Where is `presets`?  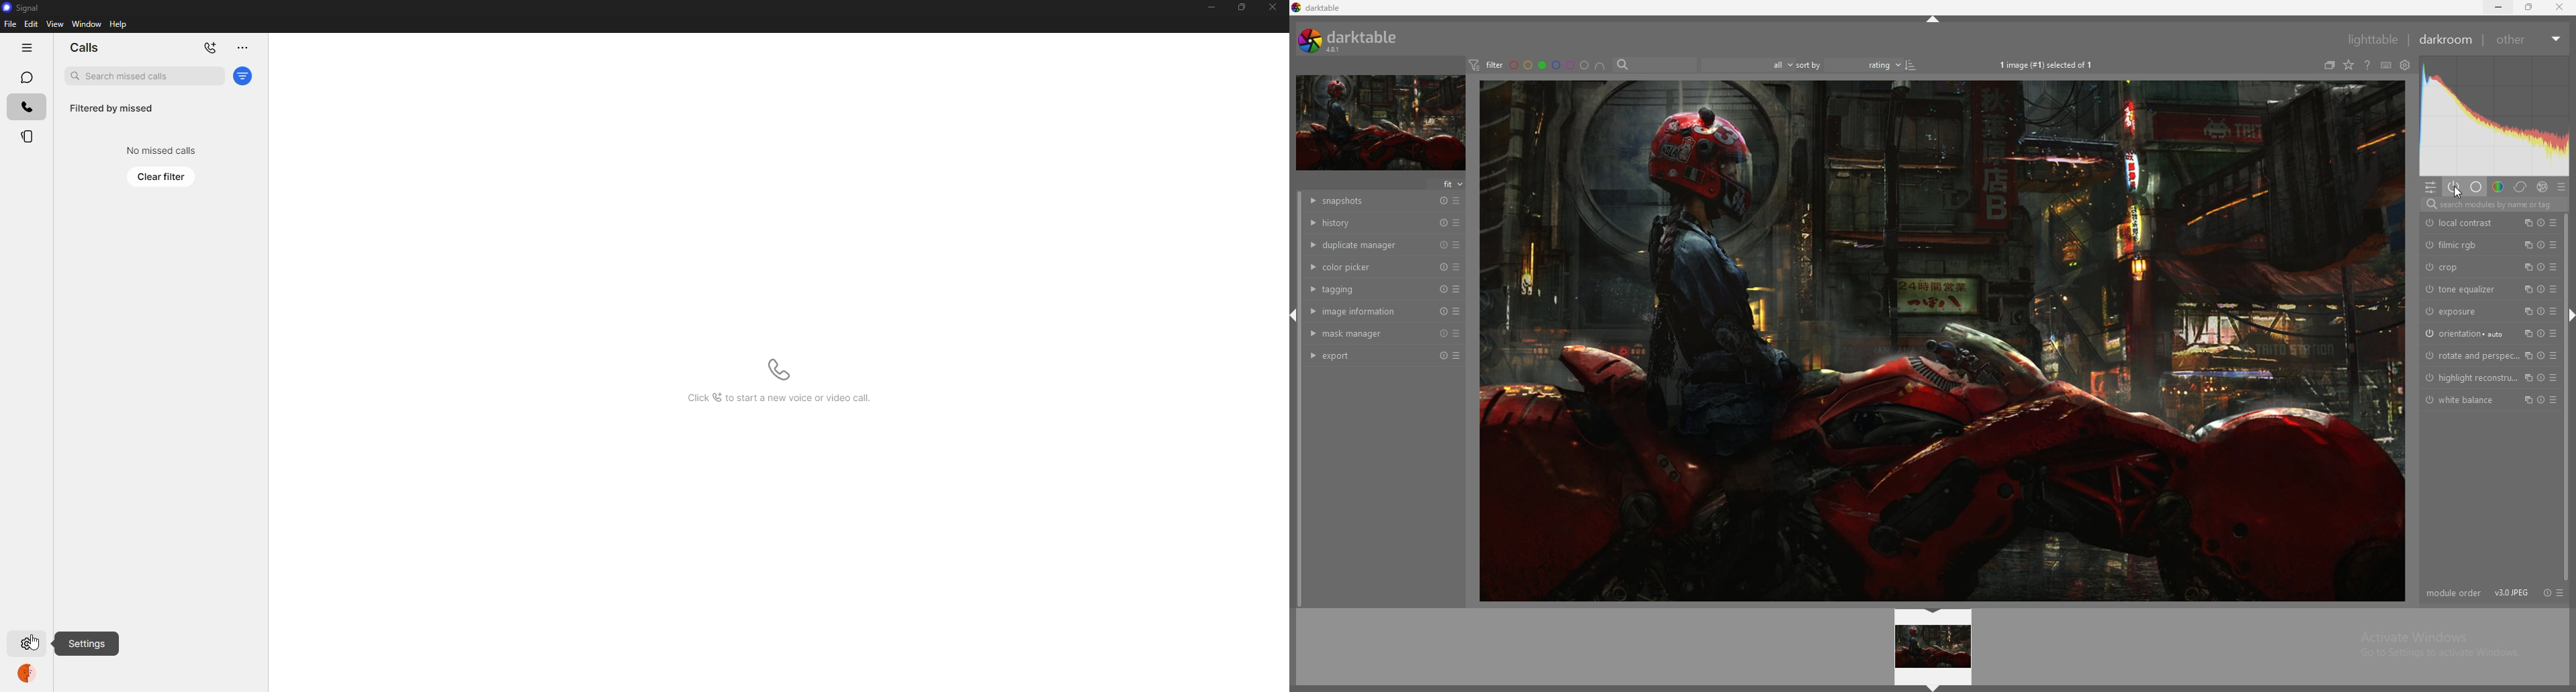 presets is located at coordinates (2553, 267).